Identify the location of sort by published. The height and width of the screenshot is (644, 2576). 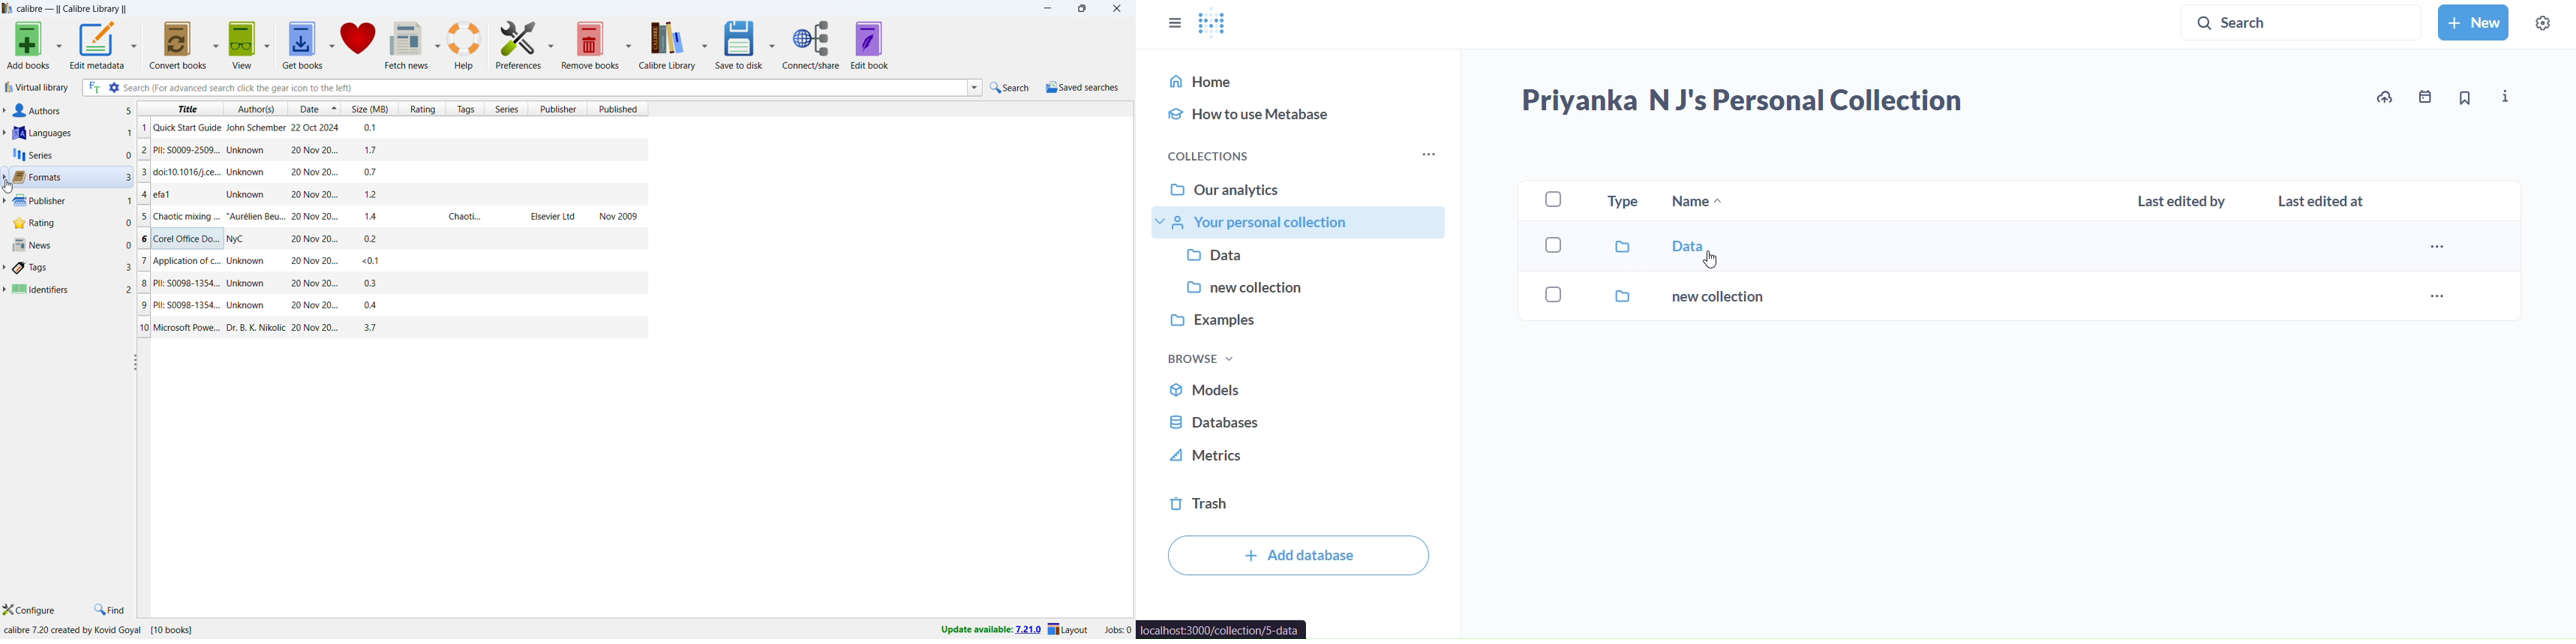
(618, 109).